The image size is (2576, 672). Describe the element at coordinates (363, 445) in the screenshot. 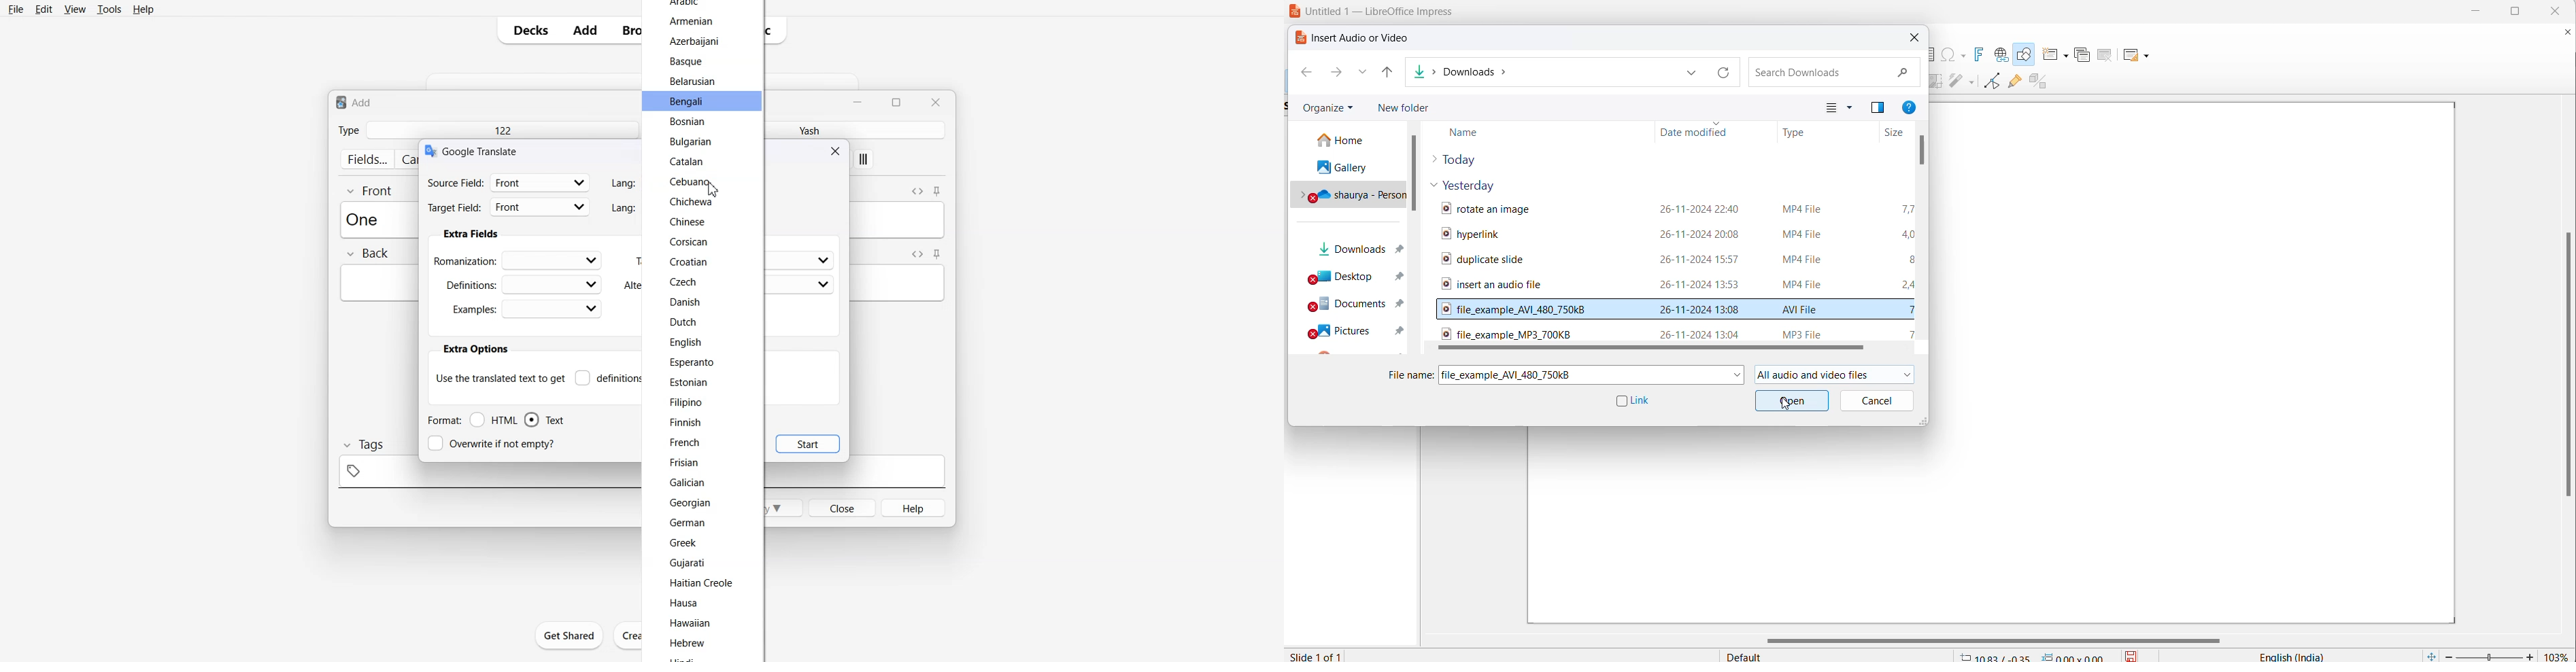

I see `Tags` at that location.